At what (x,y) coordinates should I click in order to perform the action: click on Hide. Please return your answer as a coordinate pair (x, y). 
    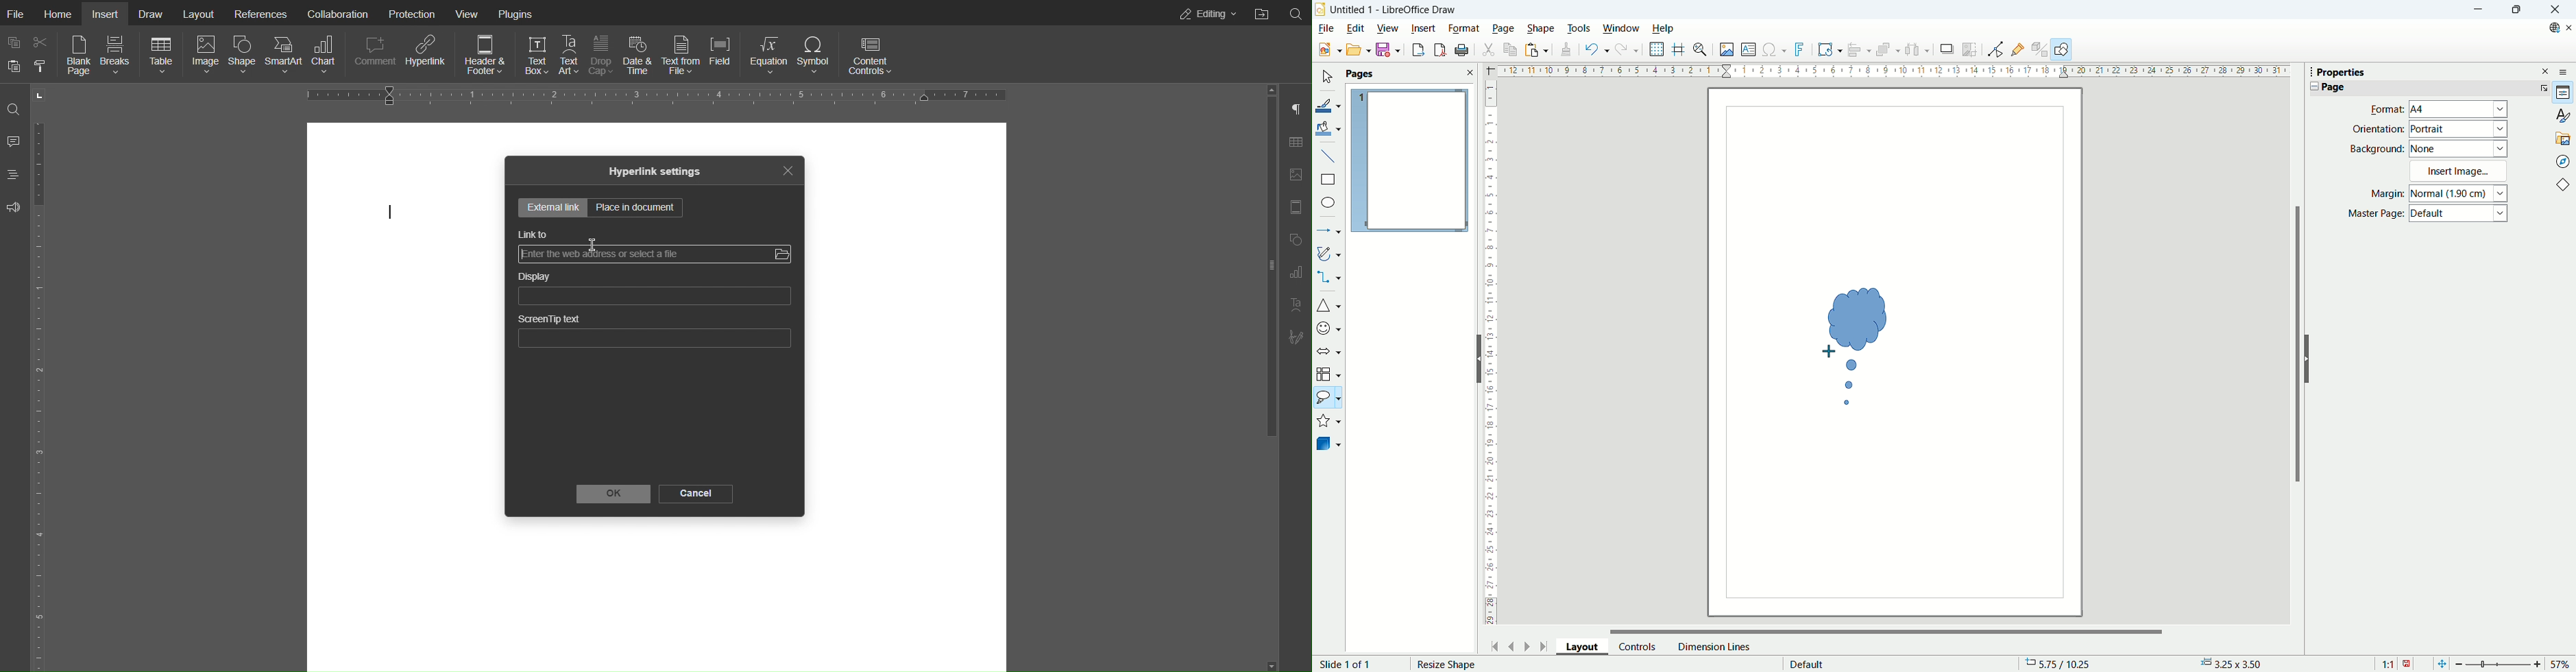
    Looking at the image, I should click on (2310, 358).